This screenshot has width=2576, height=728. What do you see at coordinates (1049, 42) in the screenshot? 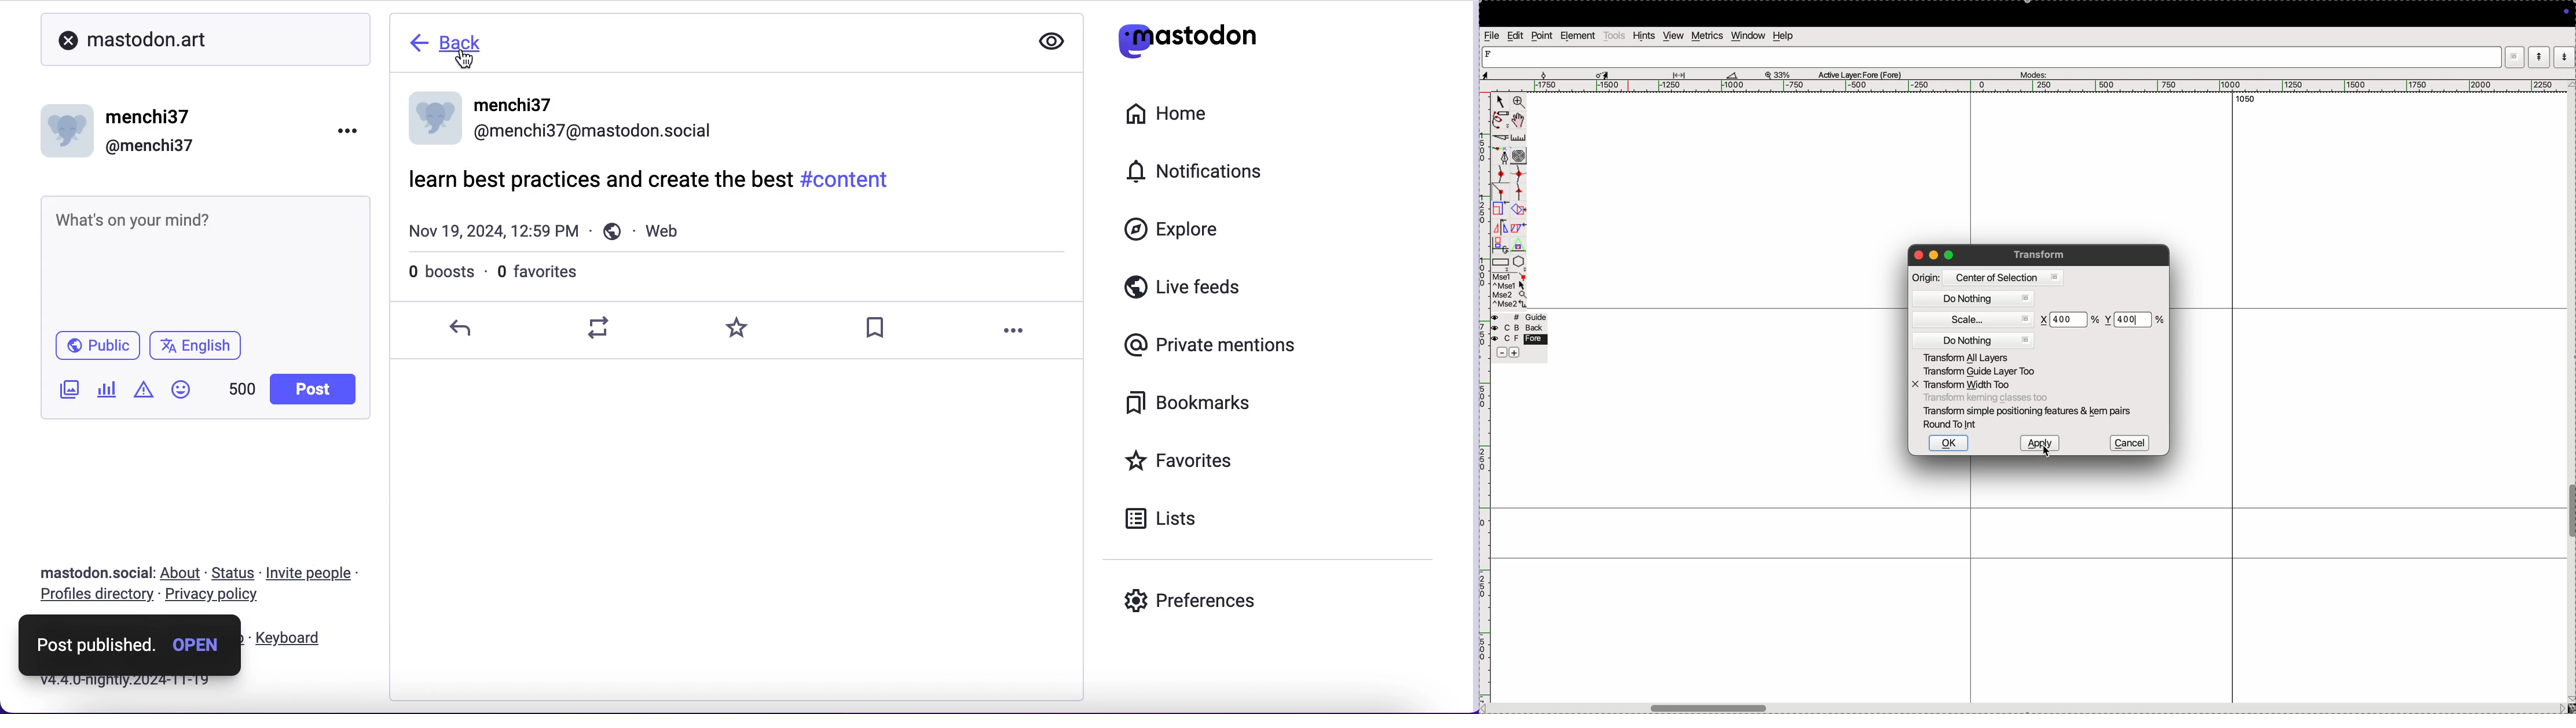
I see `mute` at bounding box center [1049, 42].